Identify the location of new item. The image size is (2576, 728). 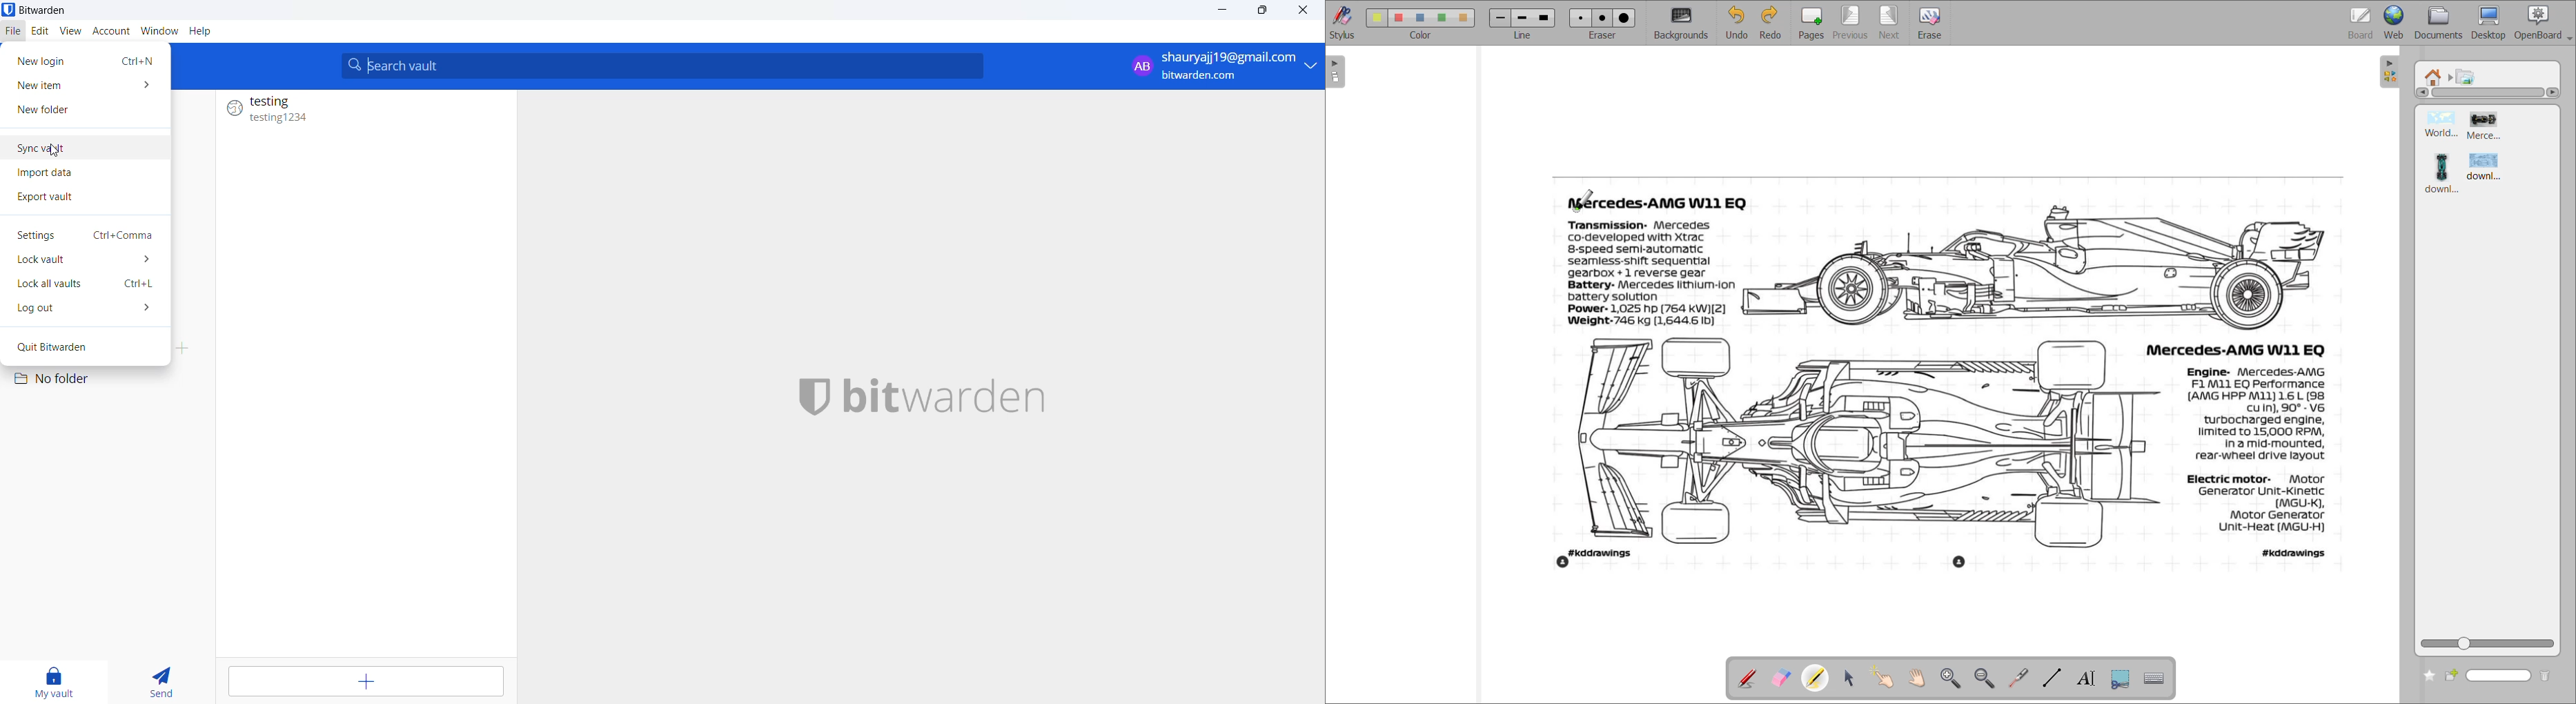
(86, 86).